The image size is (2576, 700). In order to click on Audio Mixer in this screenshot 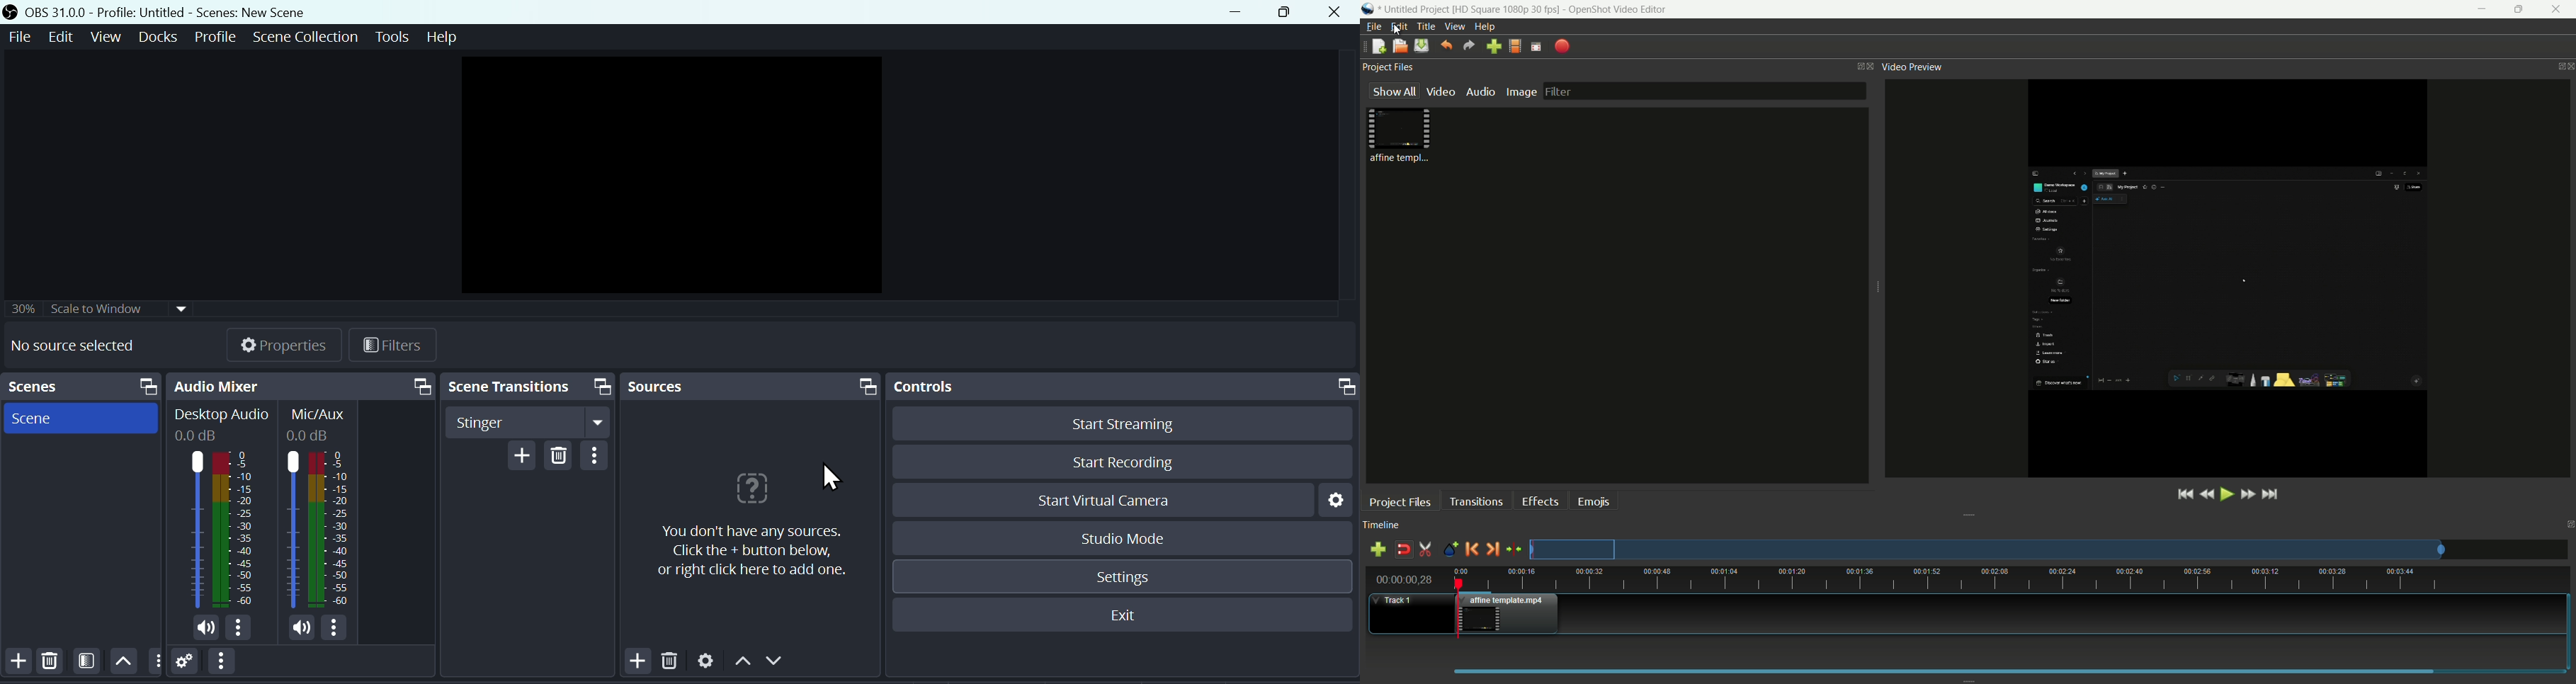, I will do `click(236, 384)`.